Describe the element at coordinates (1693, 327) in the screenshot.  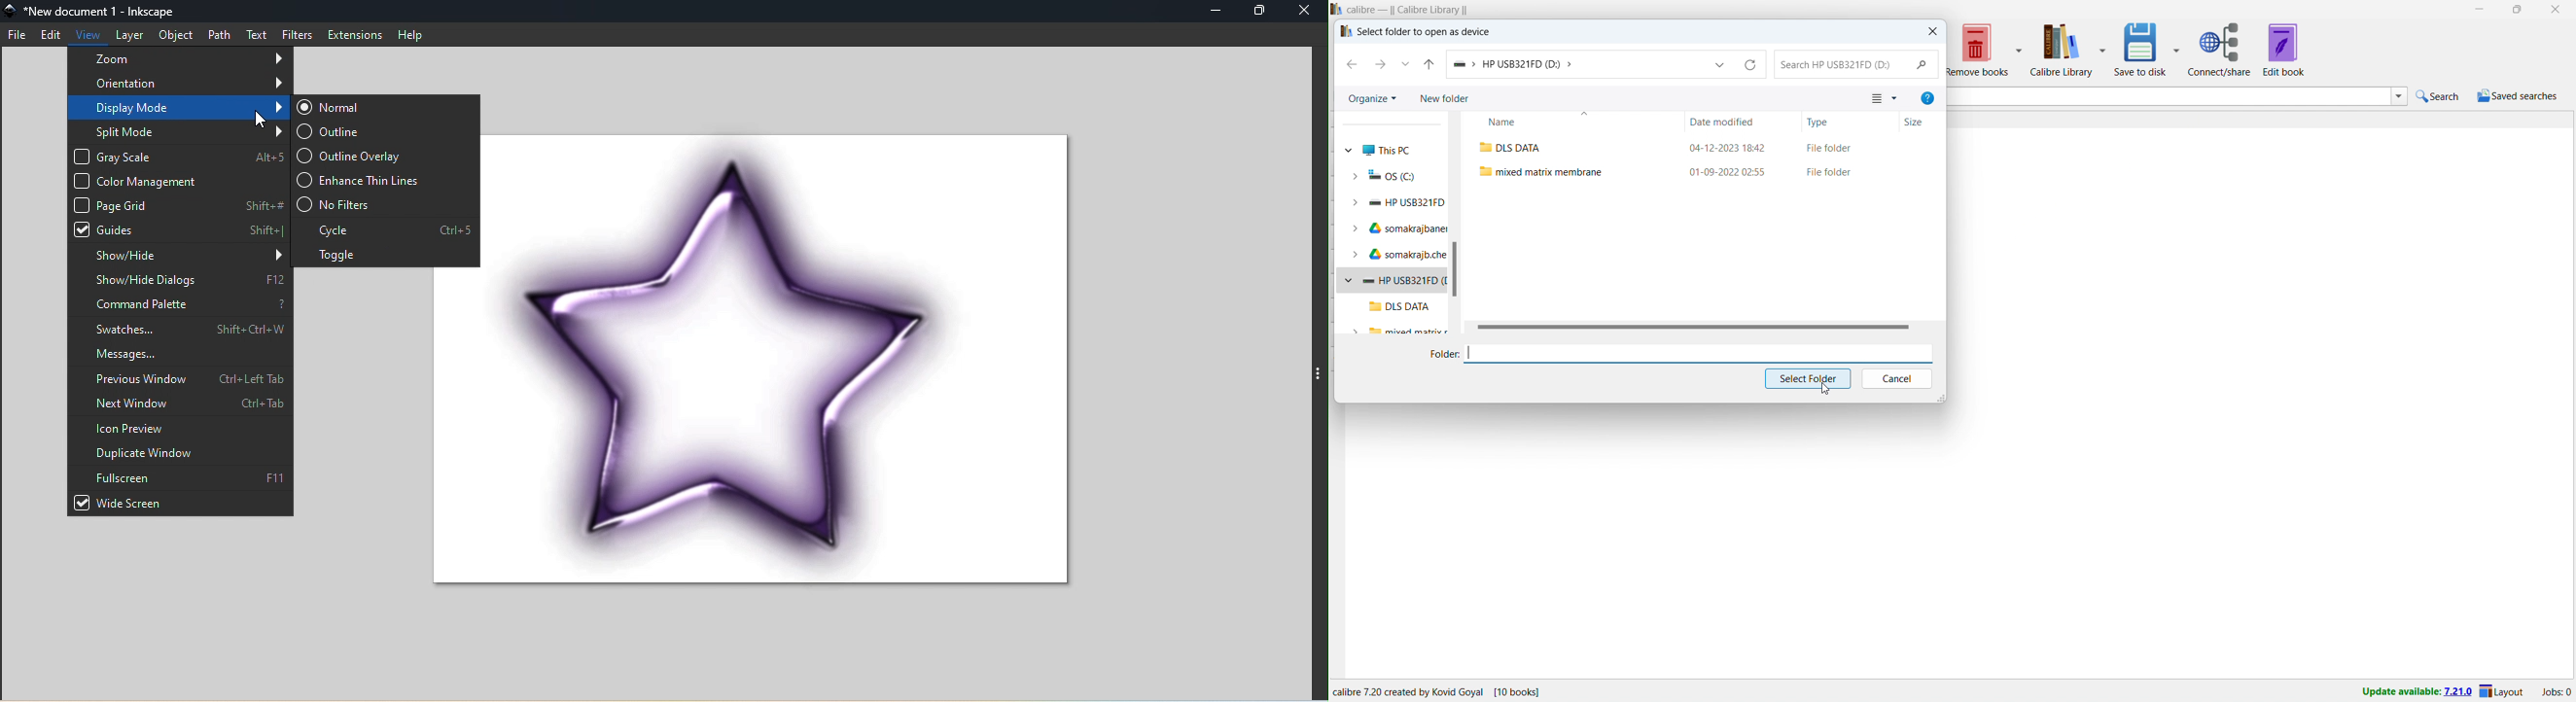
I see `horizontal scrollbar` at that location.